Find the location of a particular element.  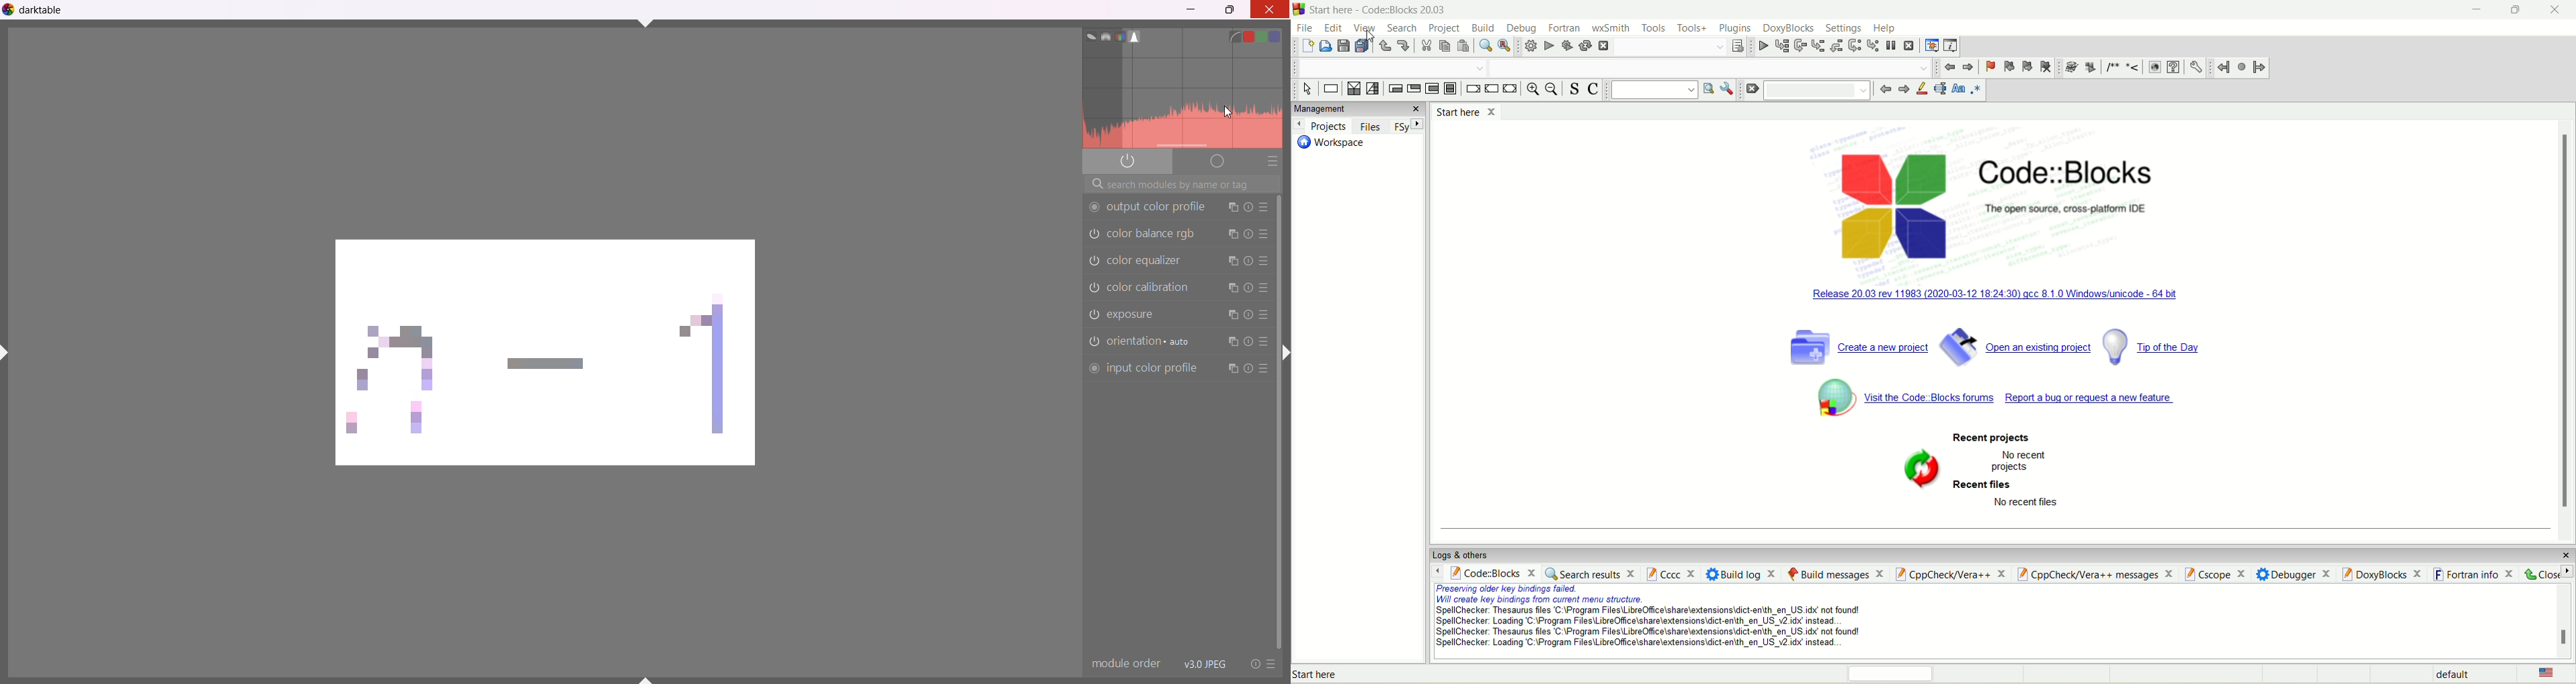

presets is located at coordinates (1264, 316).